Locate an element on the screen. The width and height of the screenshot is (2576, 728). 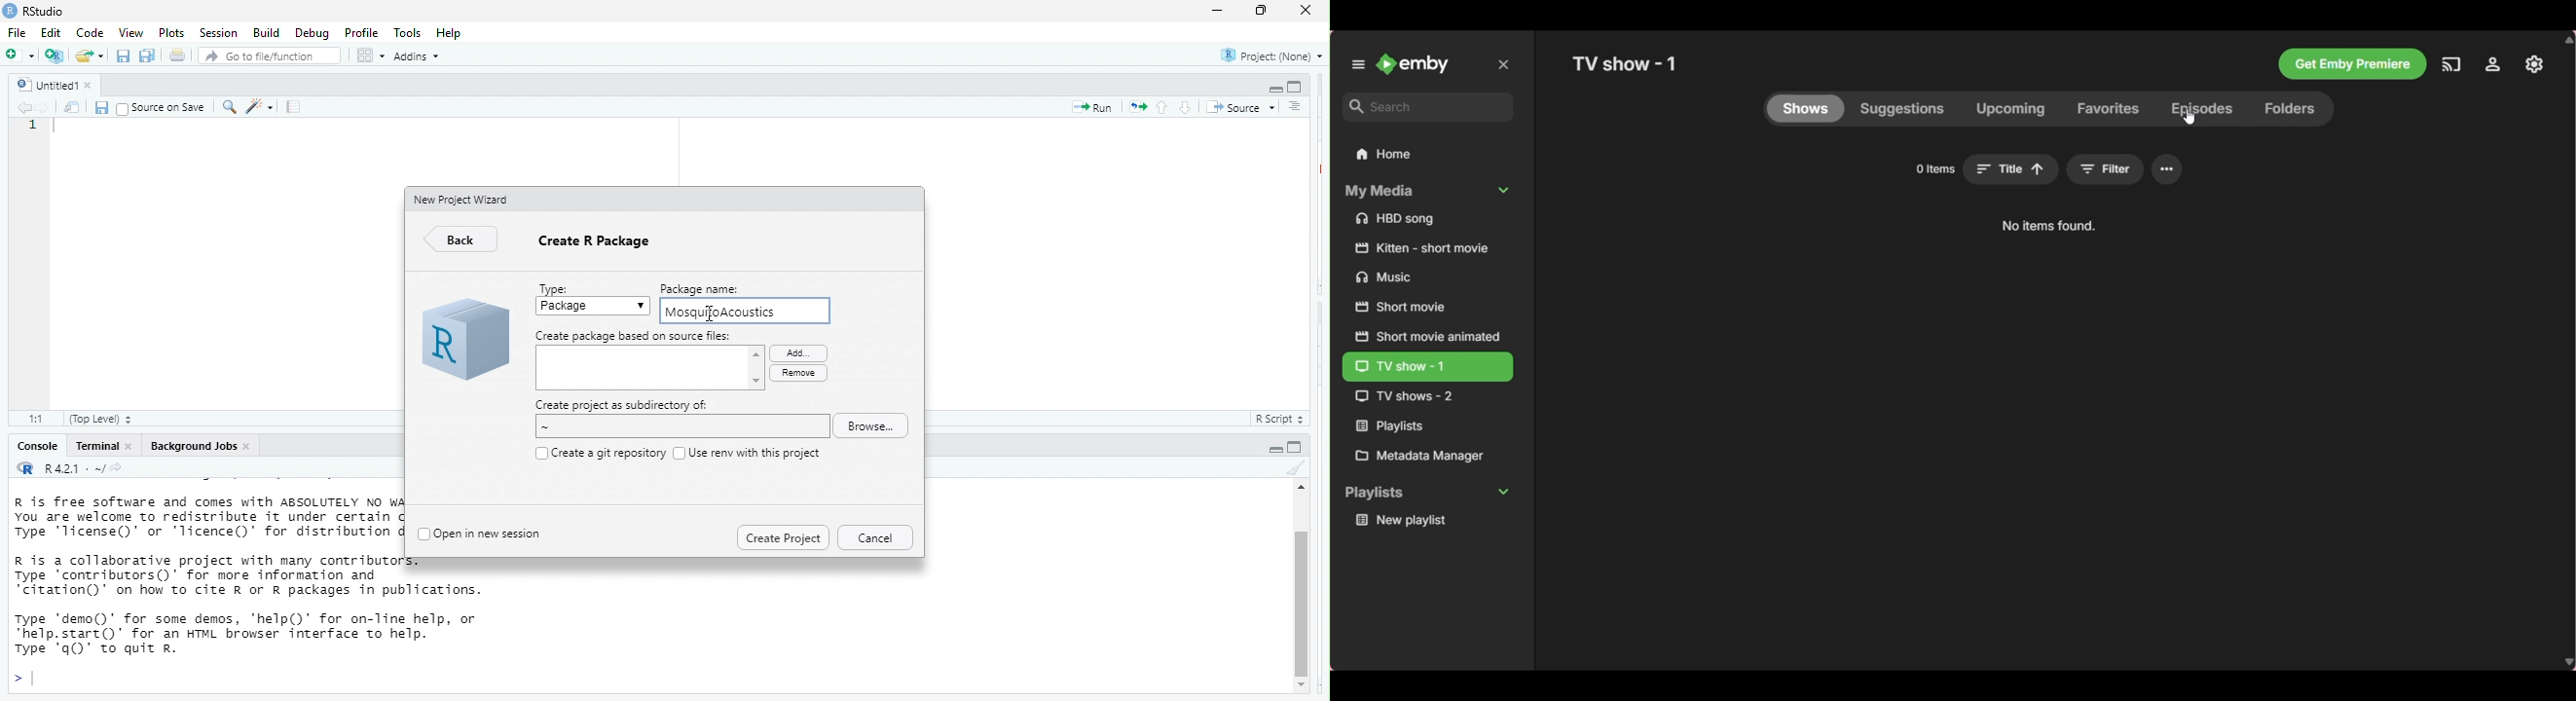
Open in new session is located at coordinates (492, 532).